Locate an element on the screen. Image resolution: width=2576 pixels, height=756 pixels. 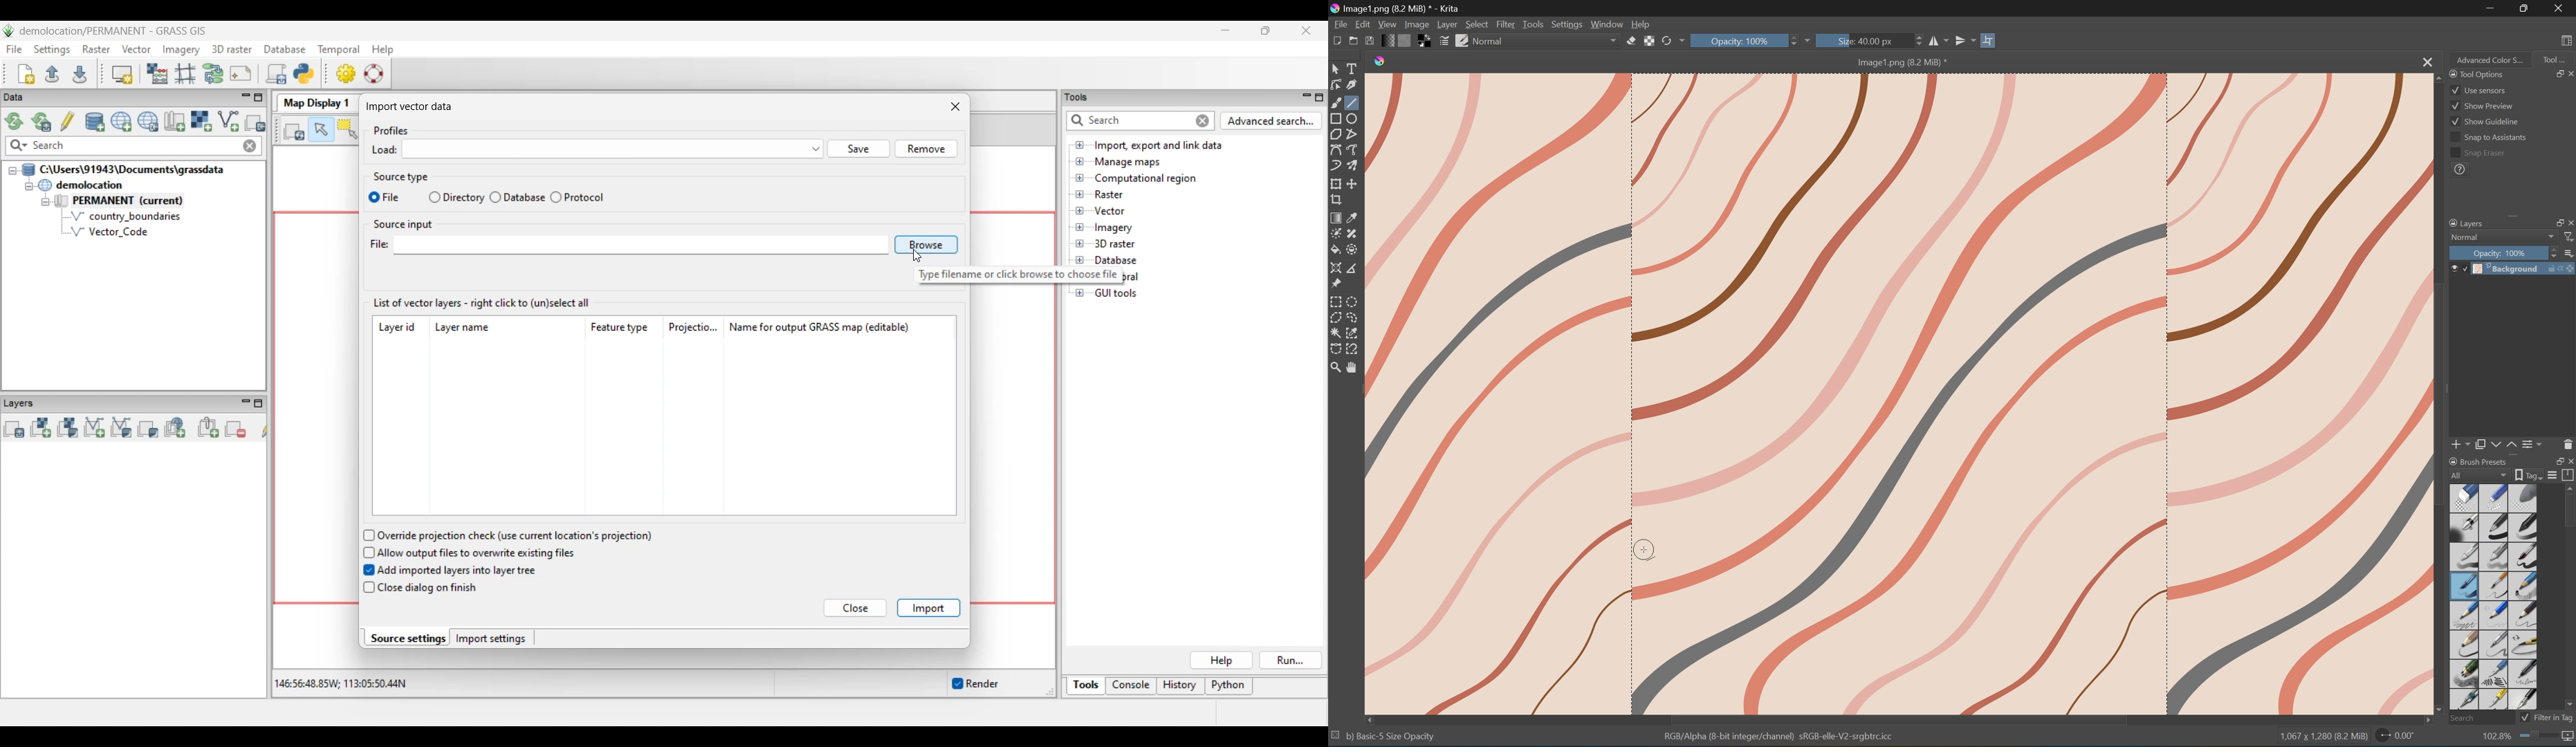
Duplicate layer or mask  is located at coordinates (2480, 444).